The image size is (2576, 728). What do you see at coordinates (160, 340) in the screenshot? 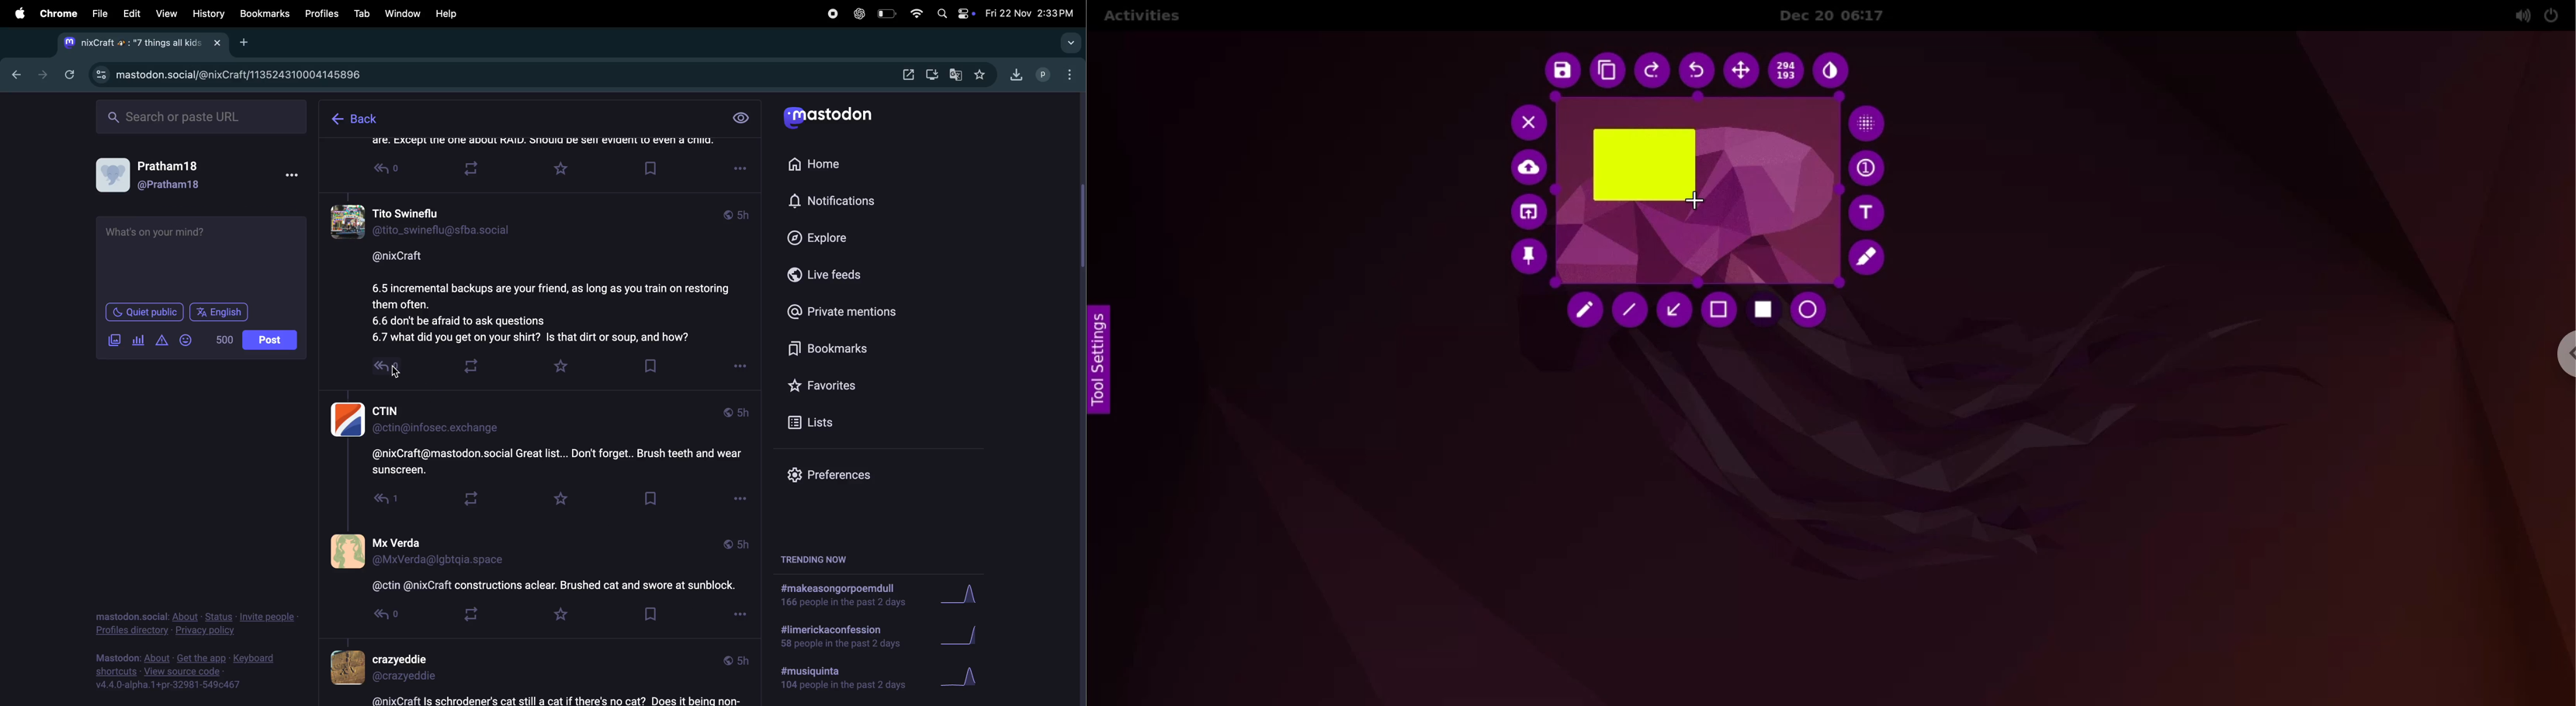
I see `add content waning` at bounding box center [160, 340].